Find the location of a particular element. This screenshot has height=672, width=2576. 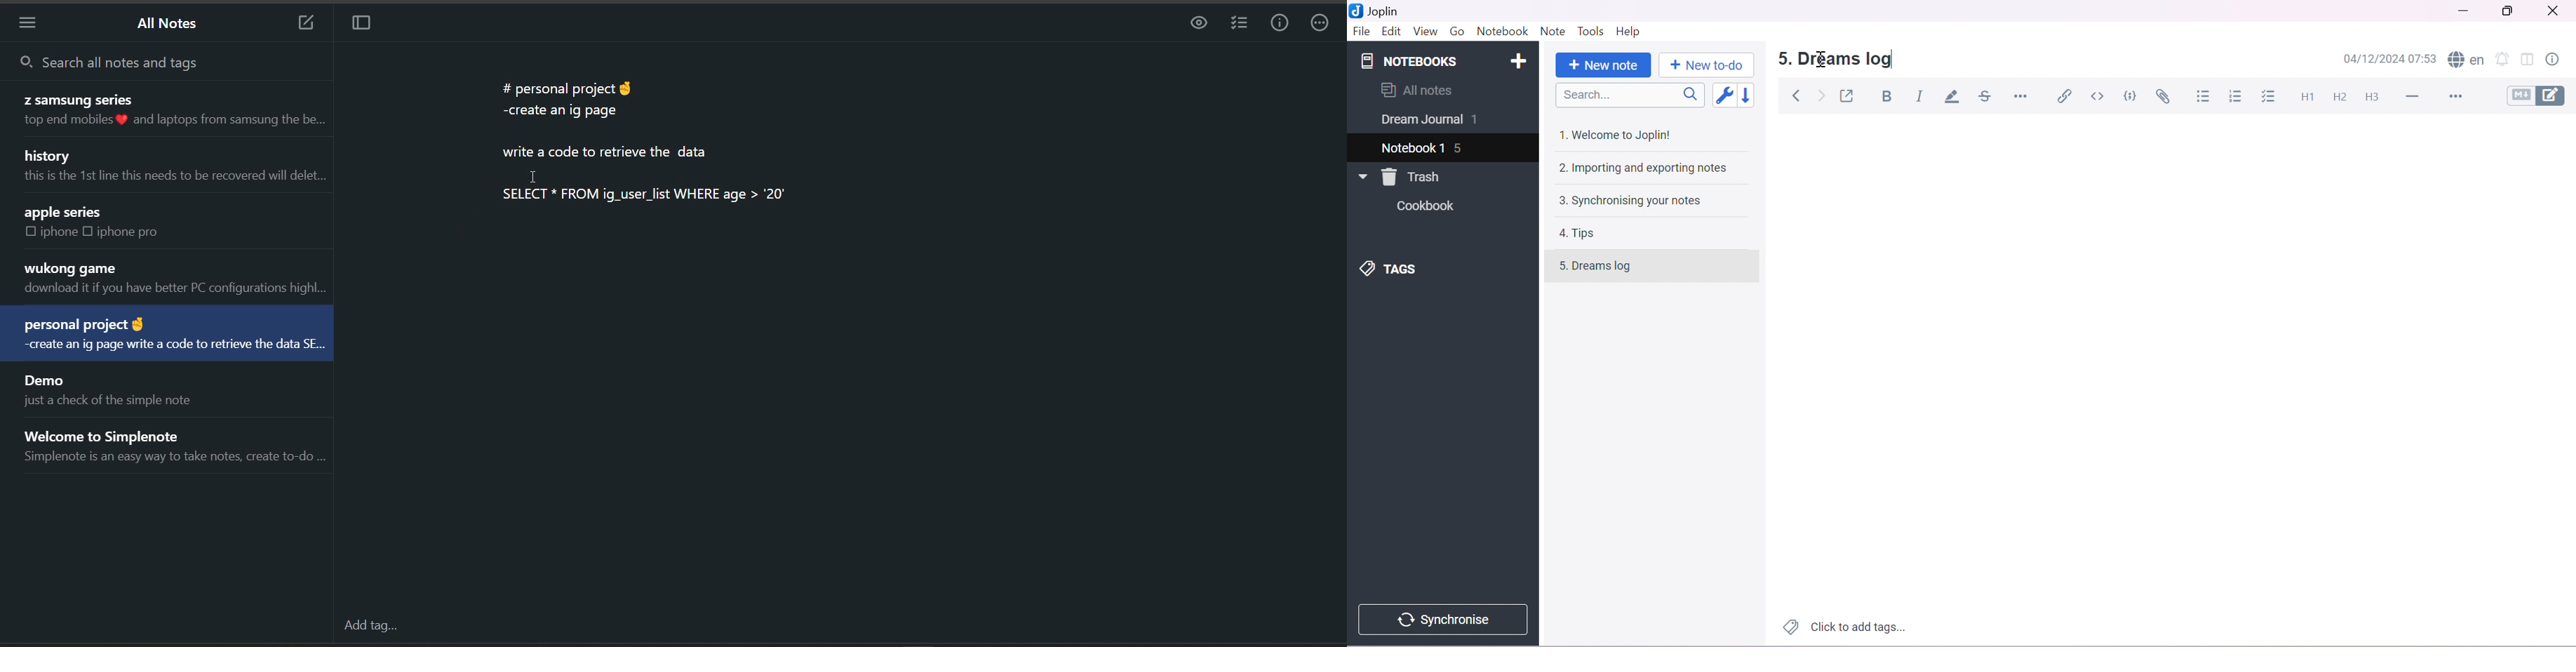

Search is located at coordinates (1634, 95).